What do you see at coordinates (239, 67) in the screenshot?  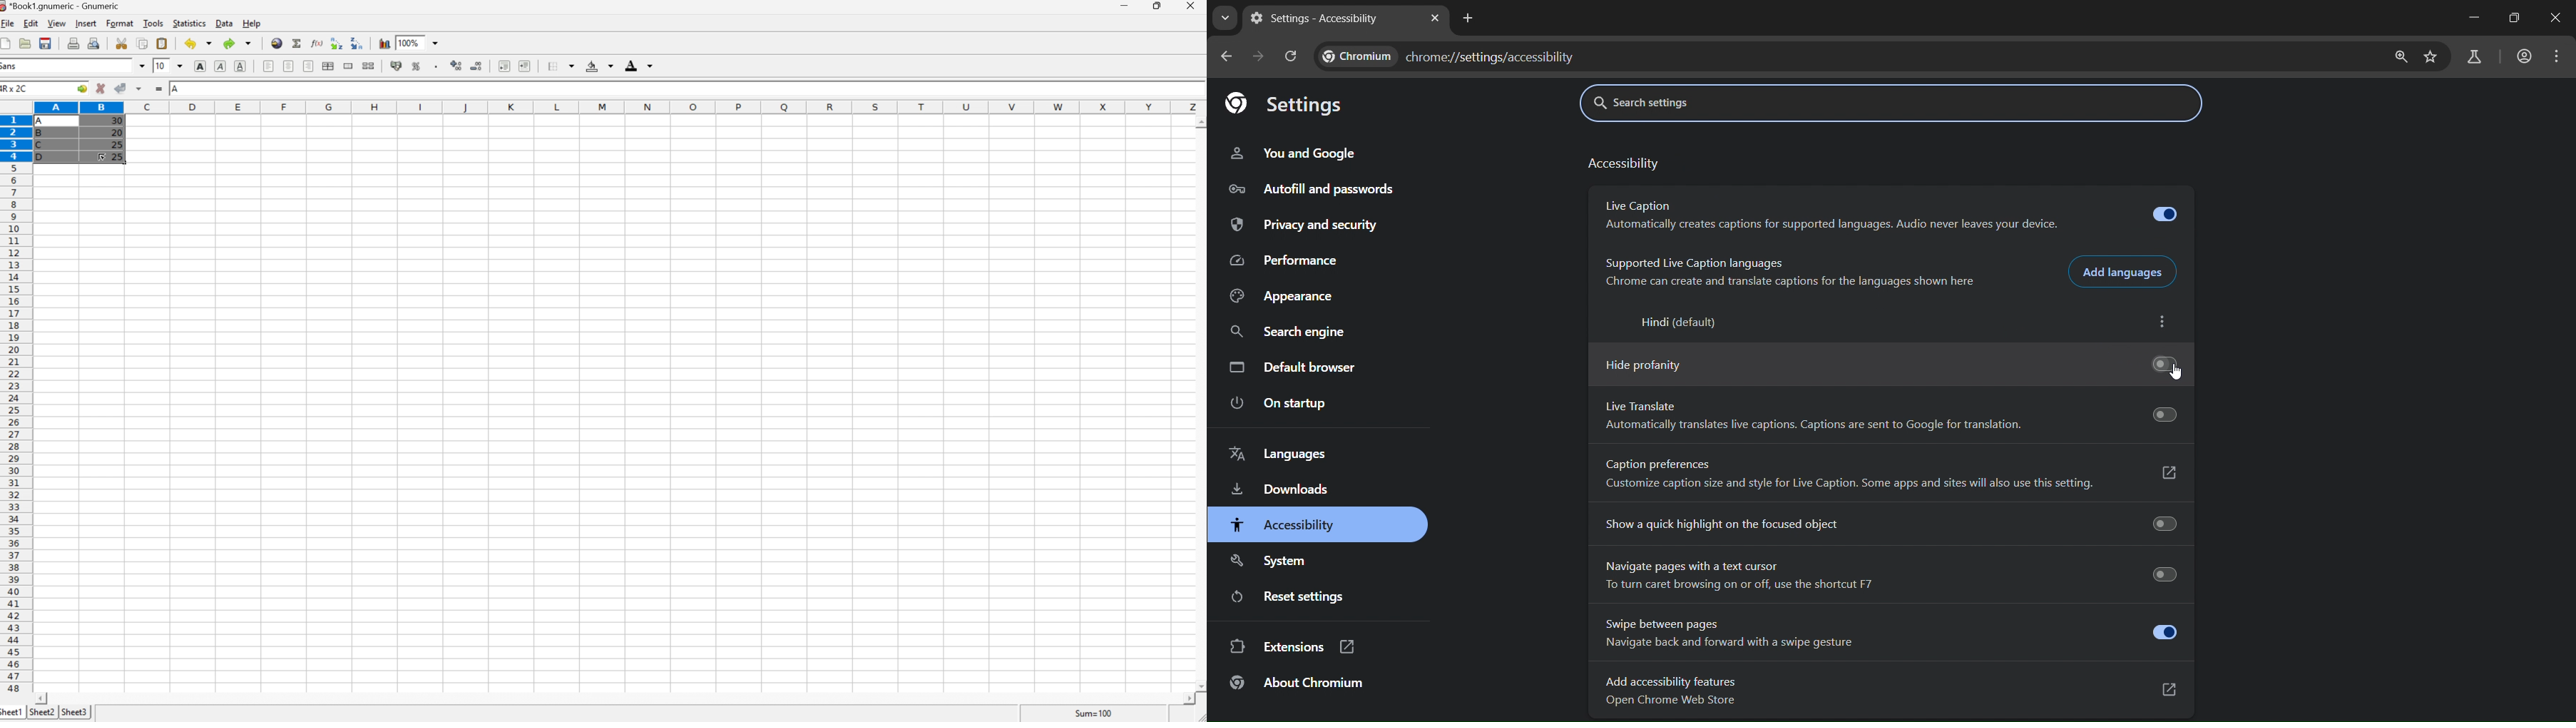 I see `Underline` at bounding box center [239, 67].